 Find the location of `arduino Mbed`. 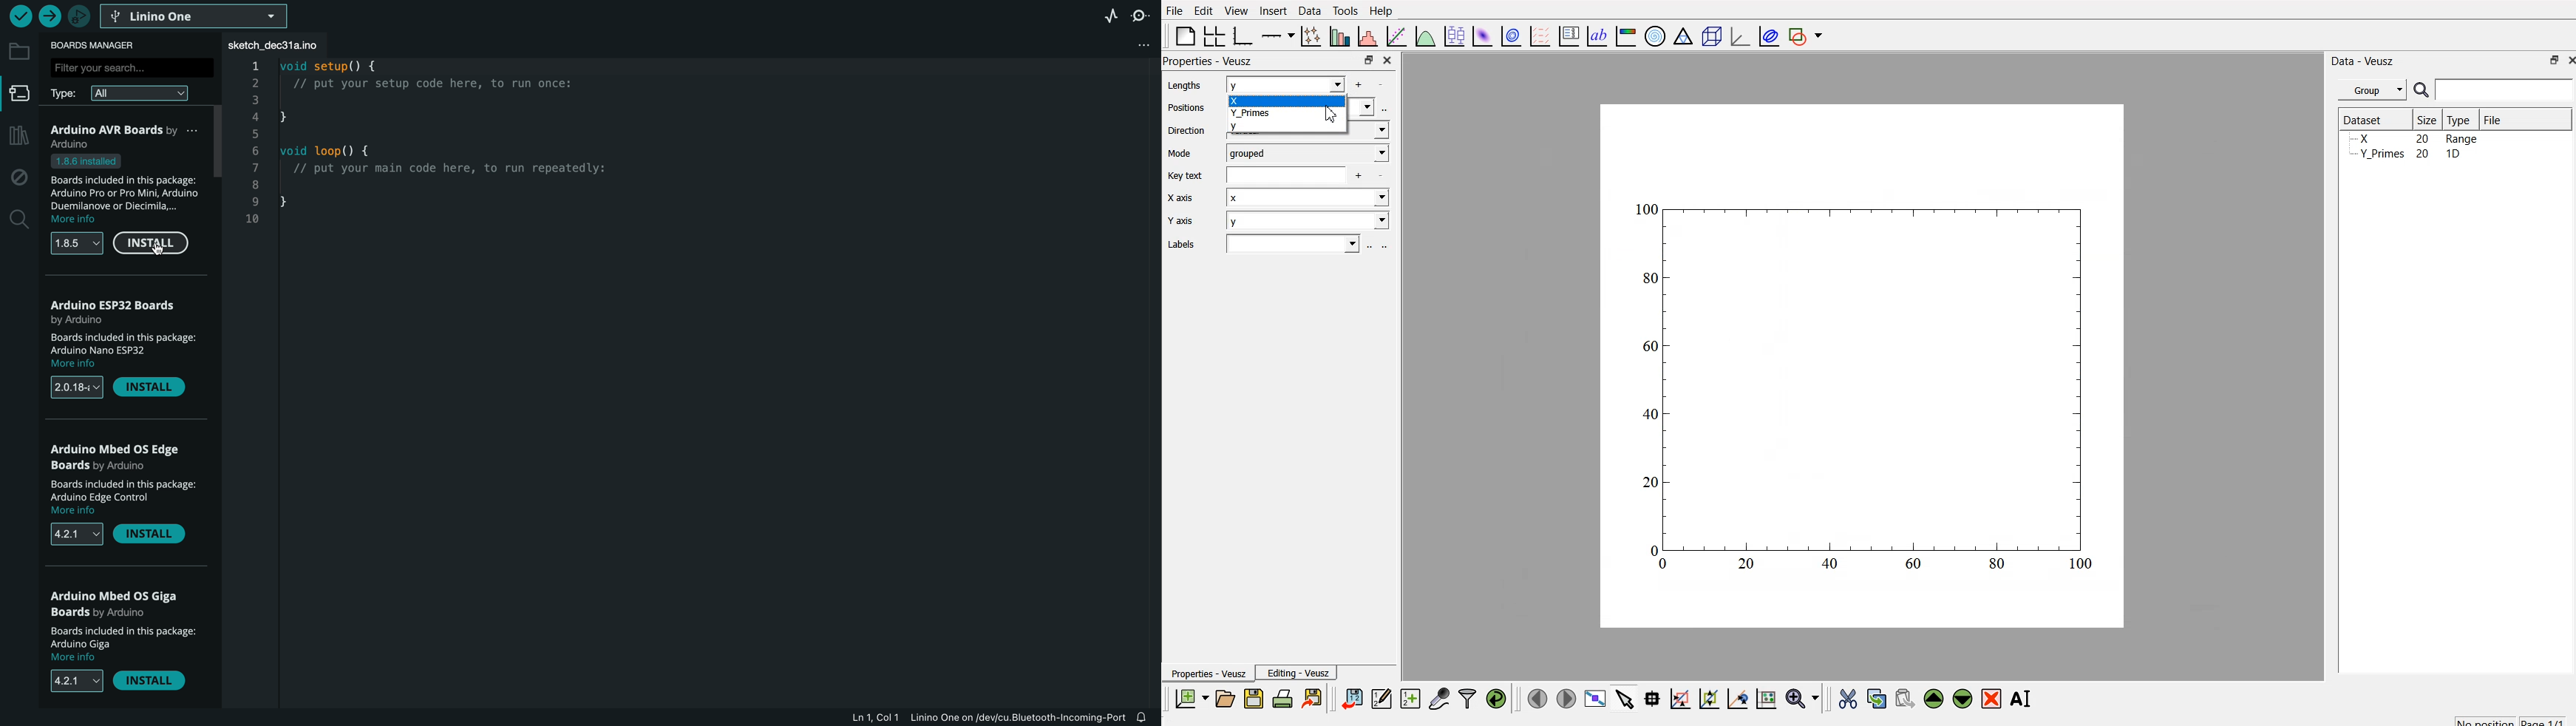

arduino Mbed is located at coordinates (122, 459).